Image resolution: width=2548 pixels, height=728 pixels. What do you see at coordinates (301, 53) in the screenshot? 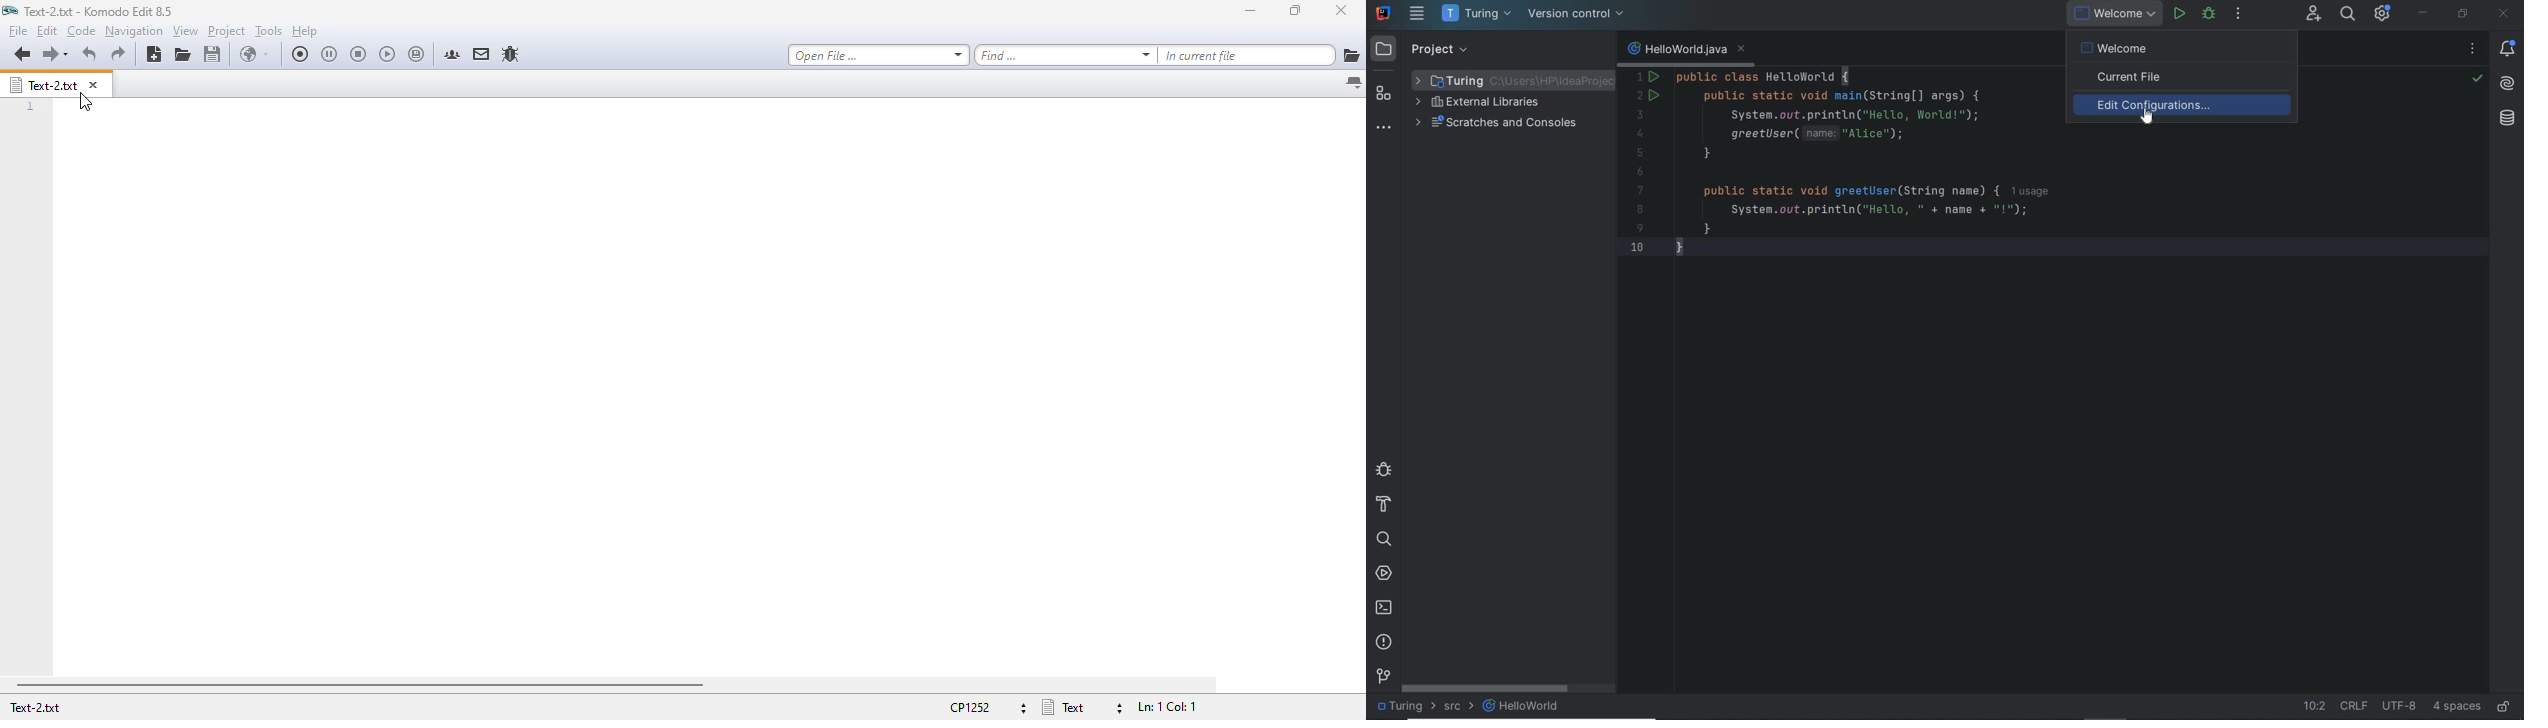
I see `record macro` at bounding box center [301, 53].